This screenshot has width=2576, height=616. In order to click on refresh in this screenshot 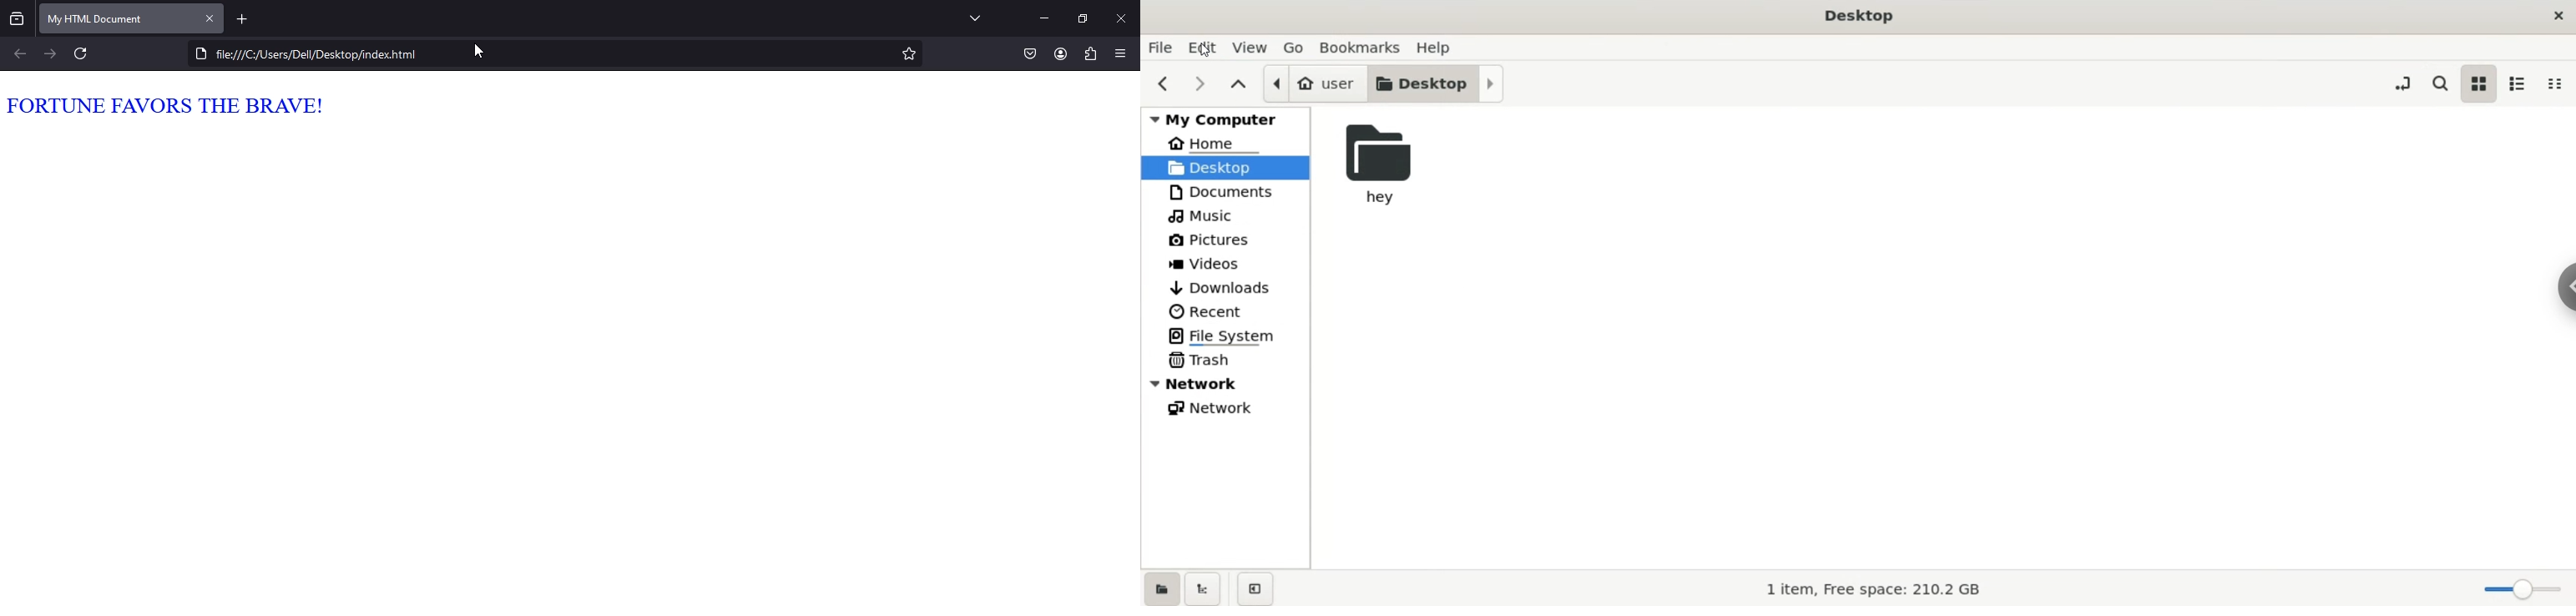, I will do `click(80, 54)`.